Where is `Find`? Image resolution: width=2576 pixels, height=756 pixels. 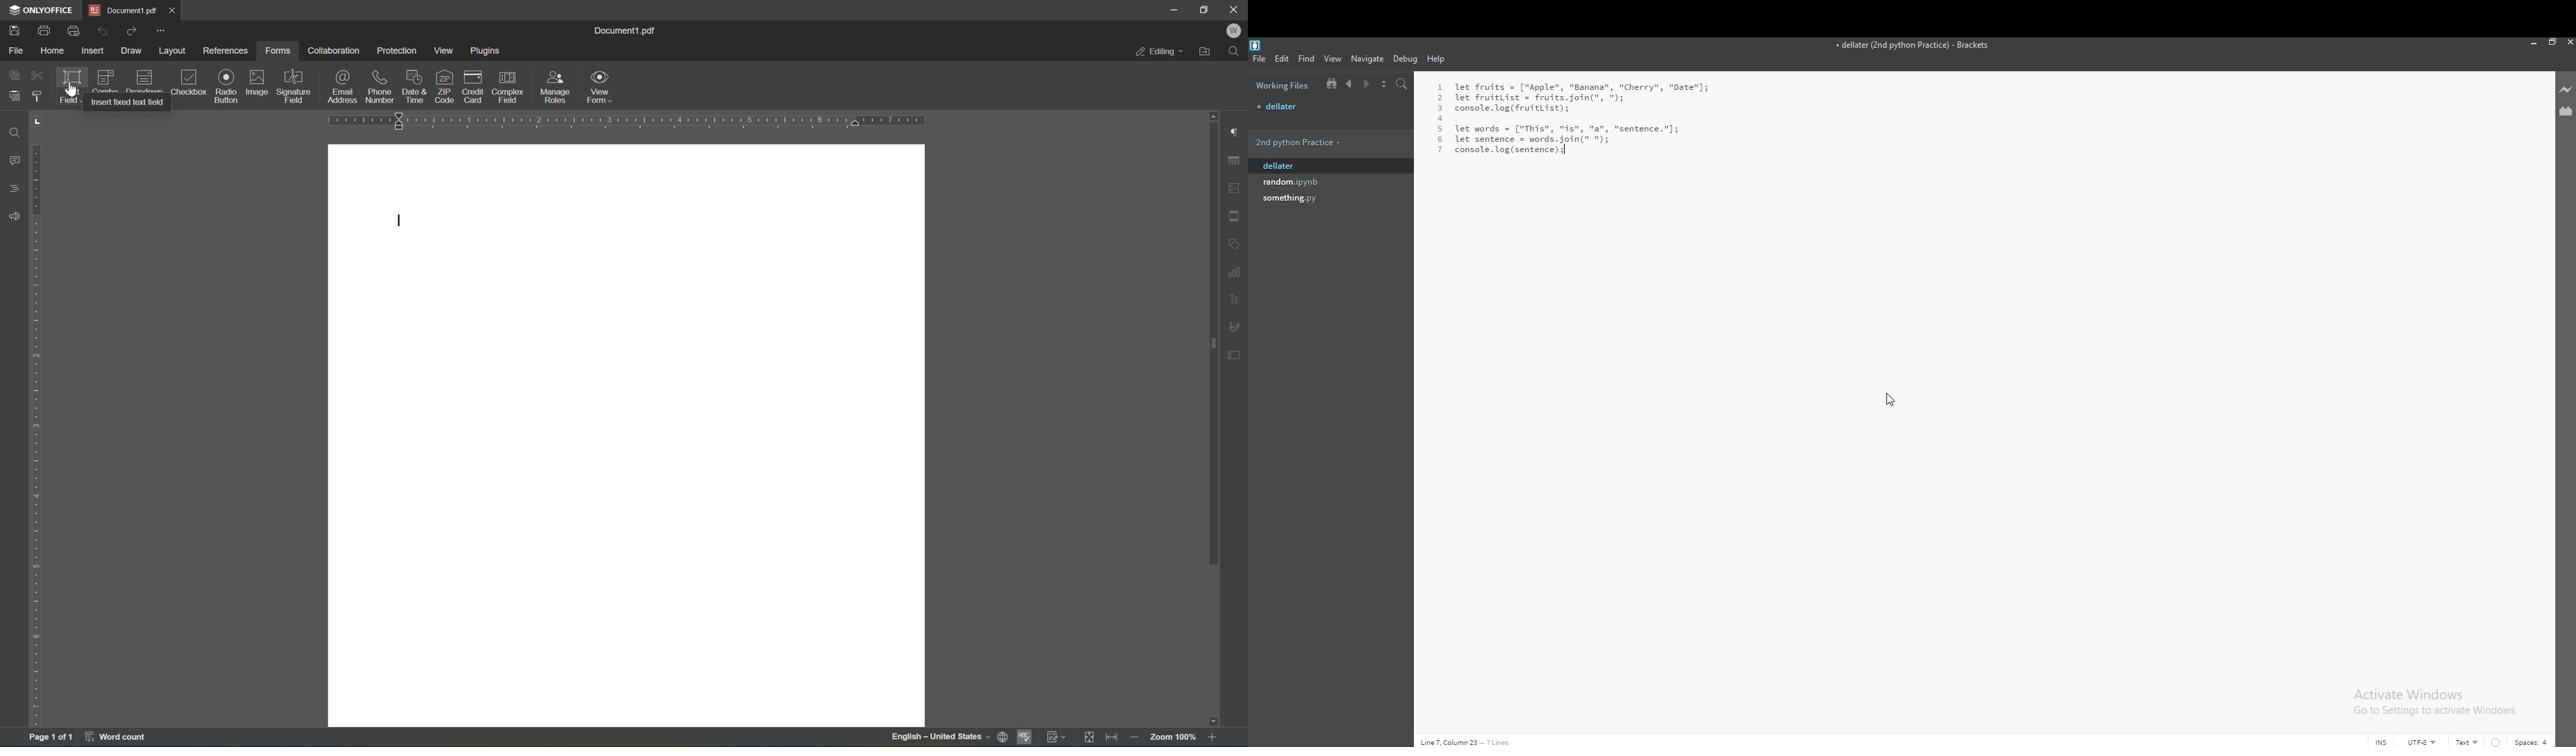 Find is located at coordinates (1236, 53).